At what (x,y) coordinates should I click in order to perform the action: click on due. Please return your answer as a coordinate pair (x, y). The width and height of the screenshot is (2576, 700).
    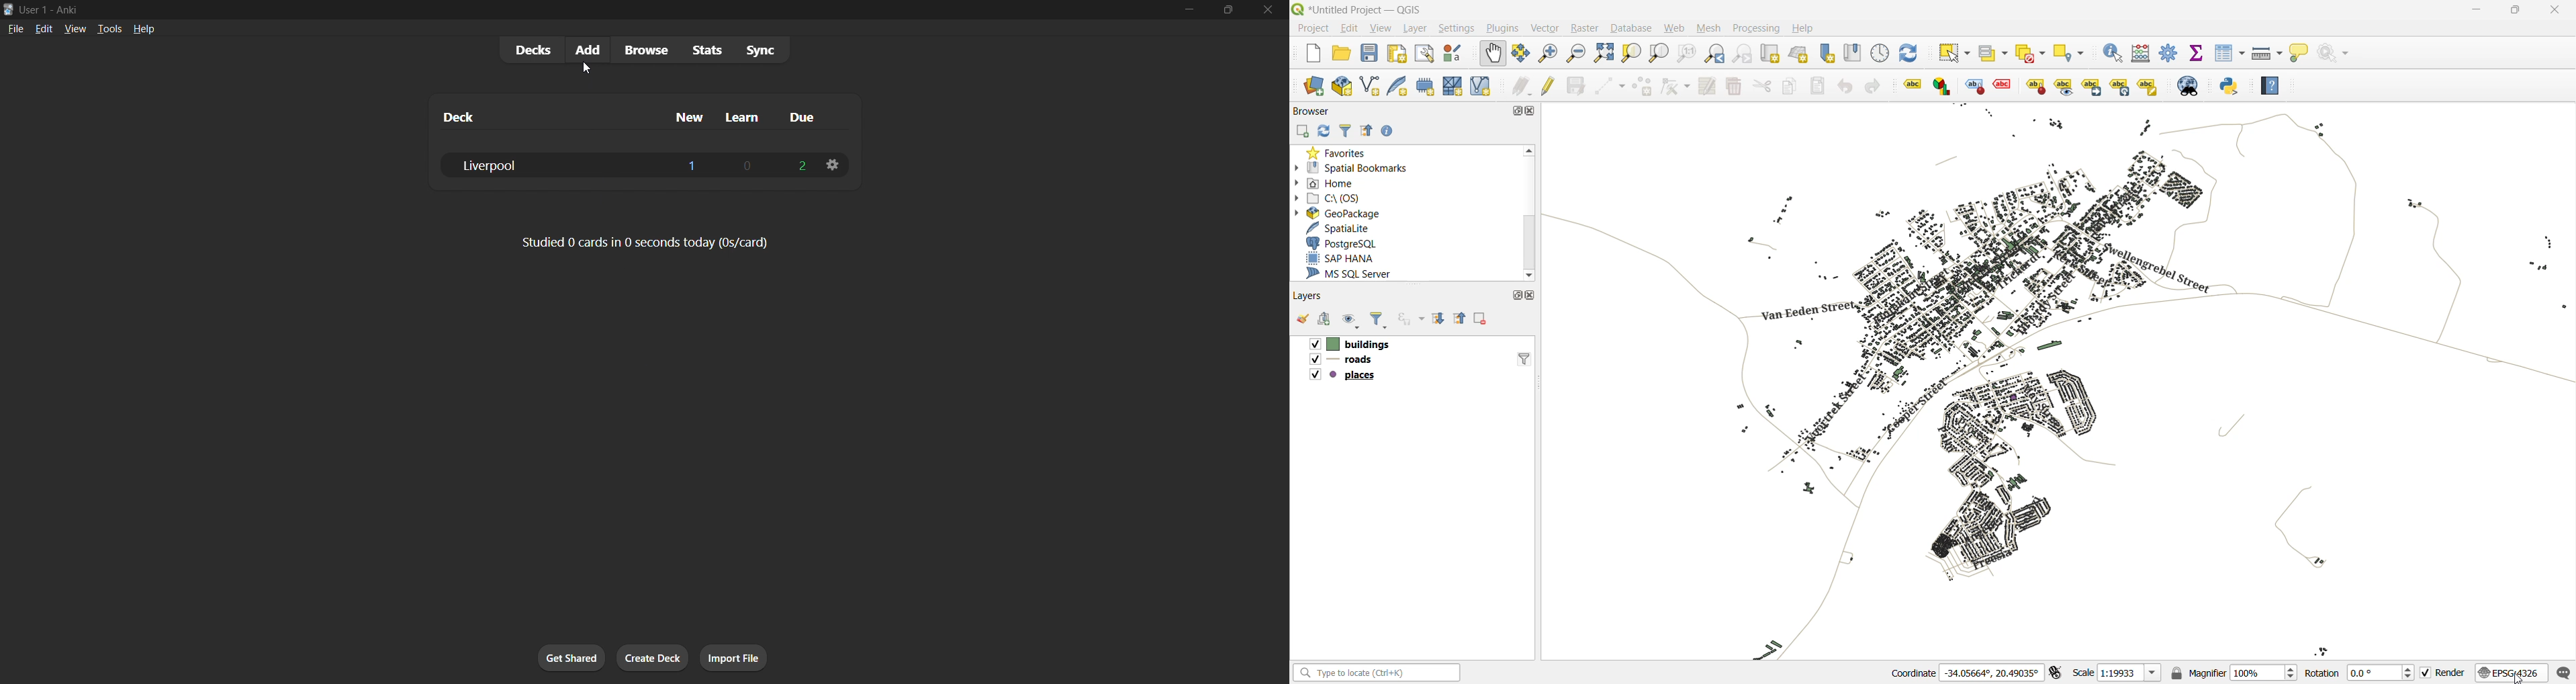
    Looking at the image, I should click on (807, 116).